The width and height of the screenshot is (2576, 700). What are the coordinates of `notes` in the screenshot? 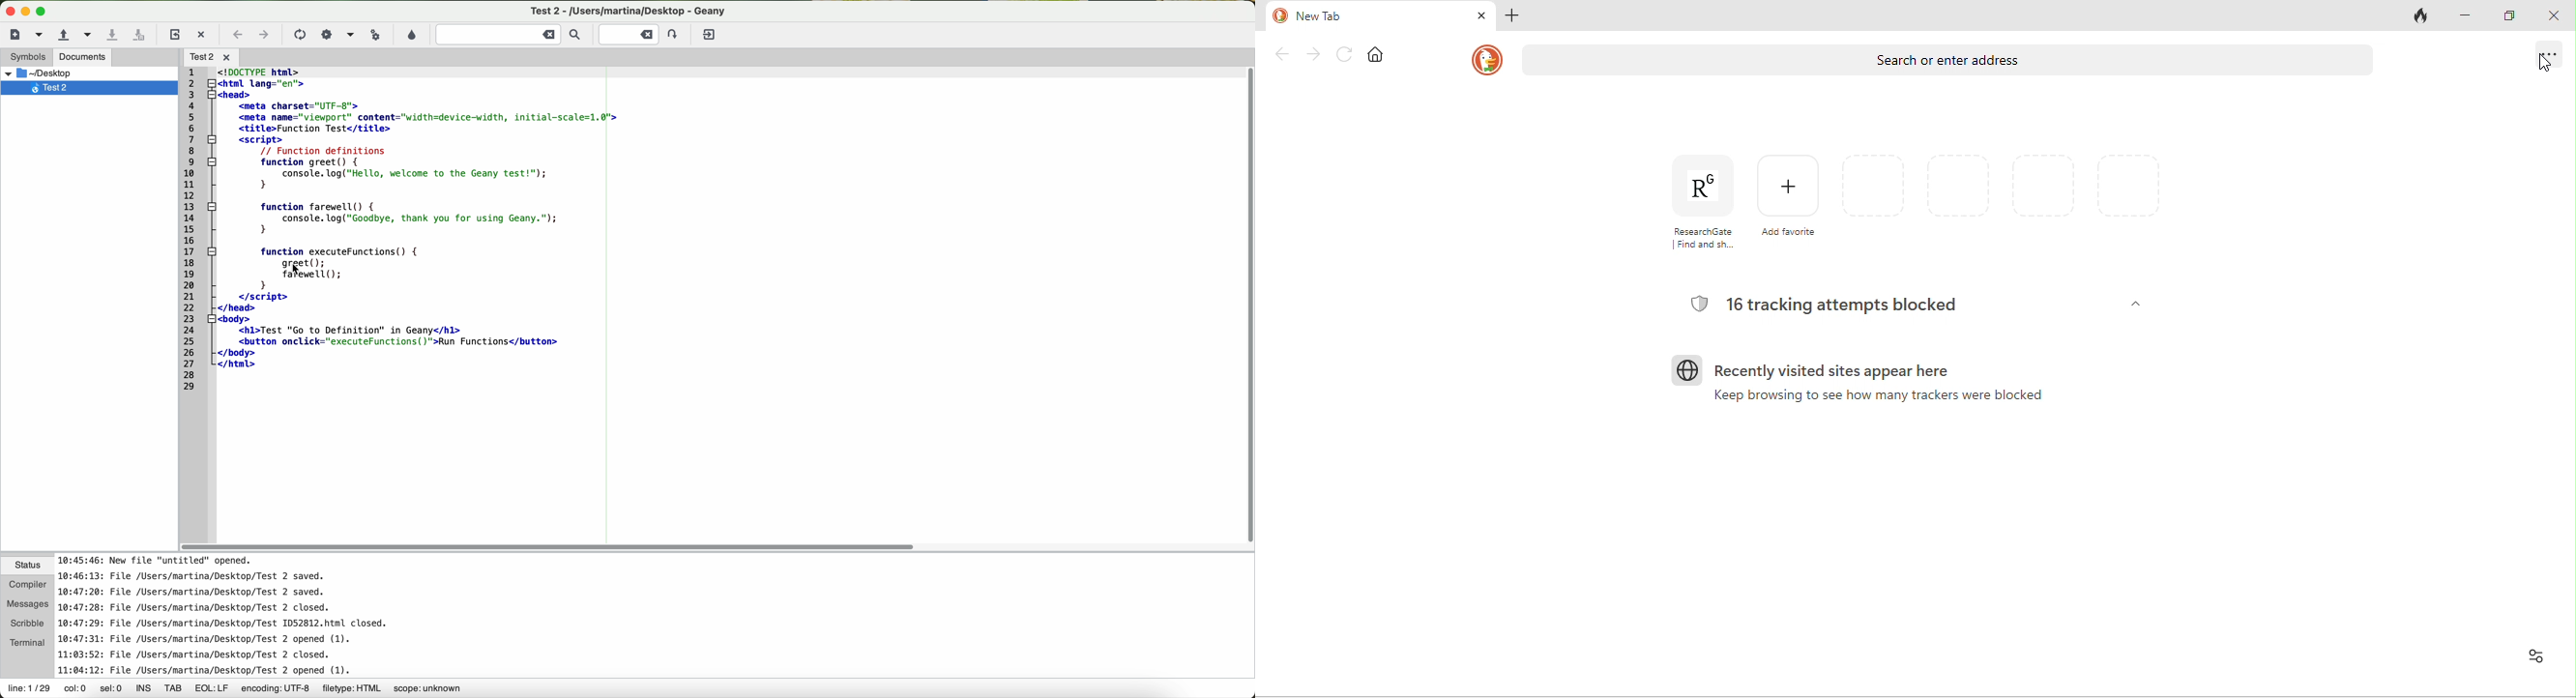 It's located at (246, 616).